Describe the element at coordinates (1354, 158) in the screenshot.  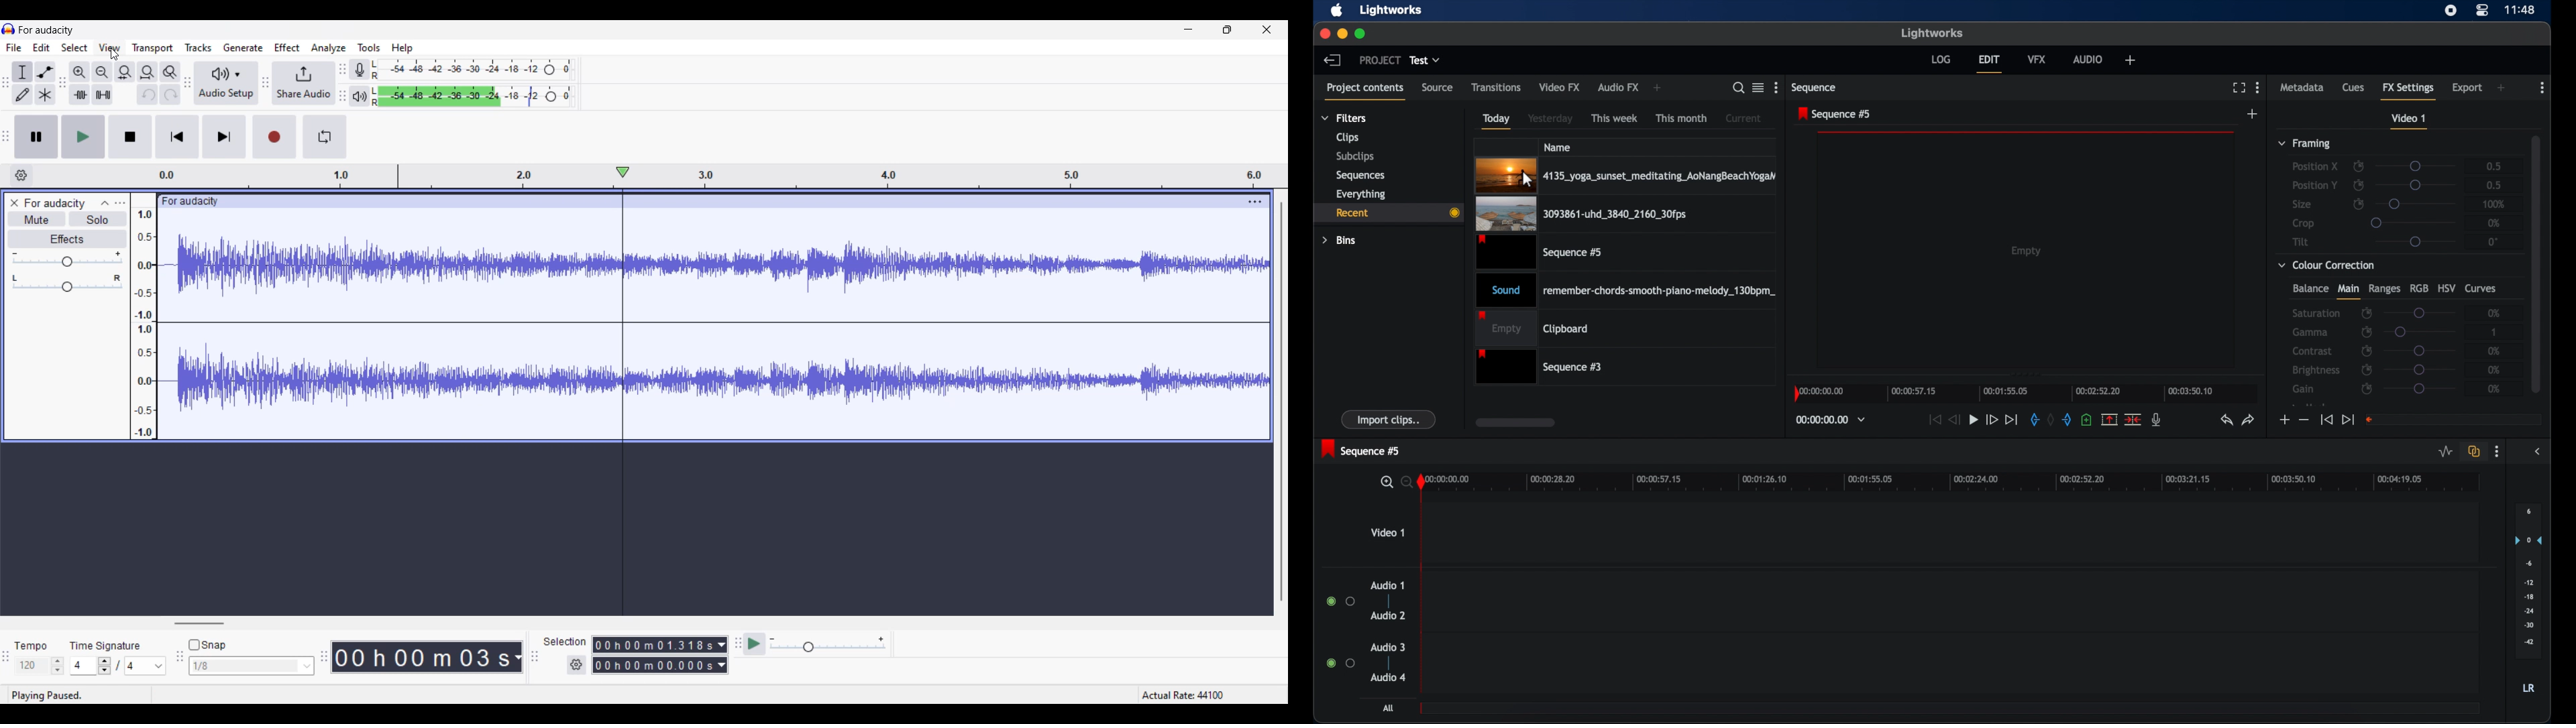
I see `subclips` at that location.